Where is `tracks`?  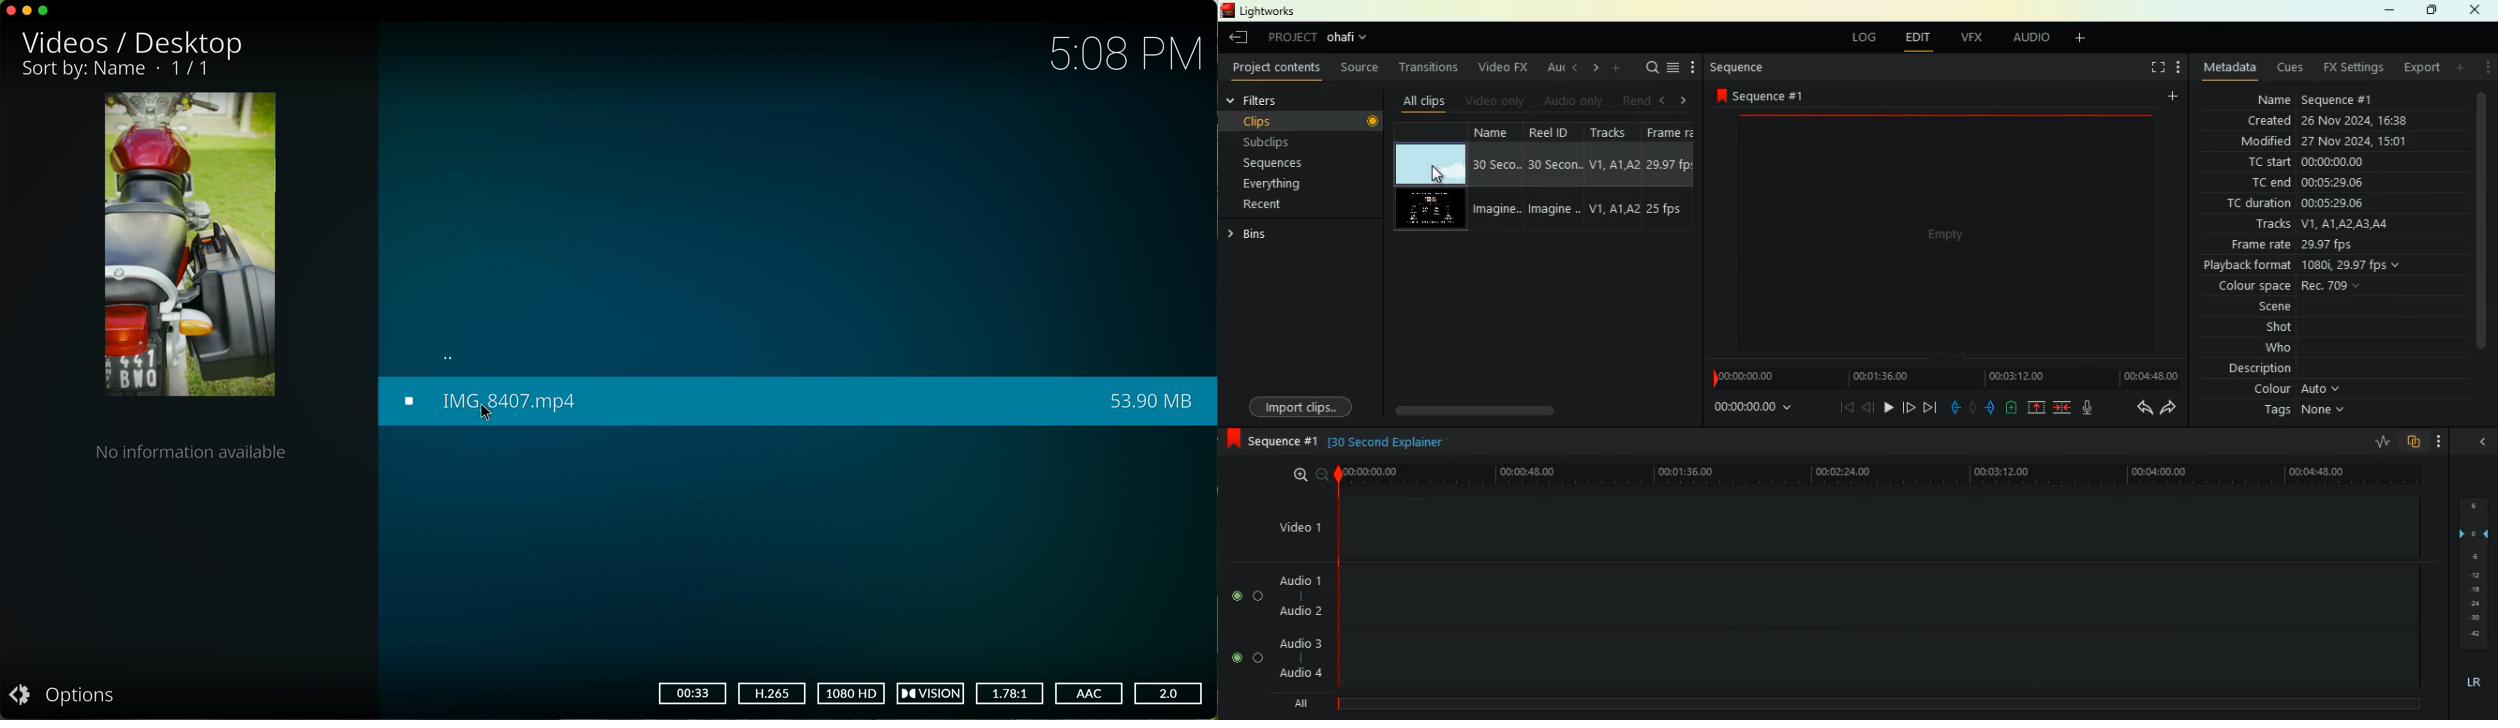
tracks is located at coordinates (1616, 175).